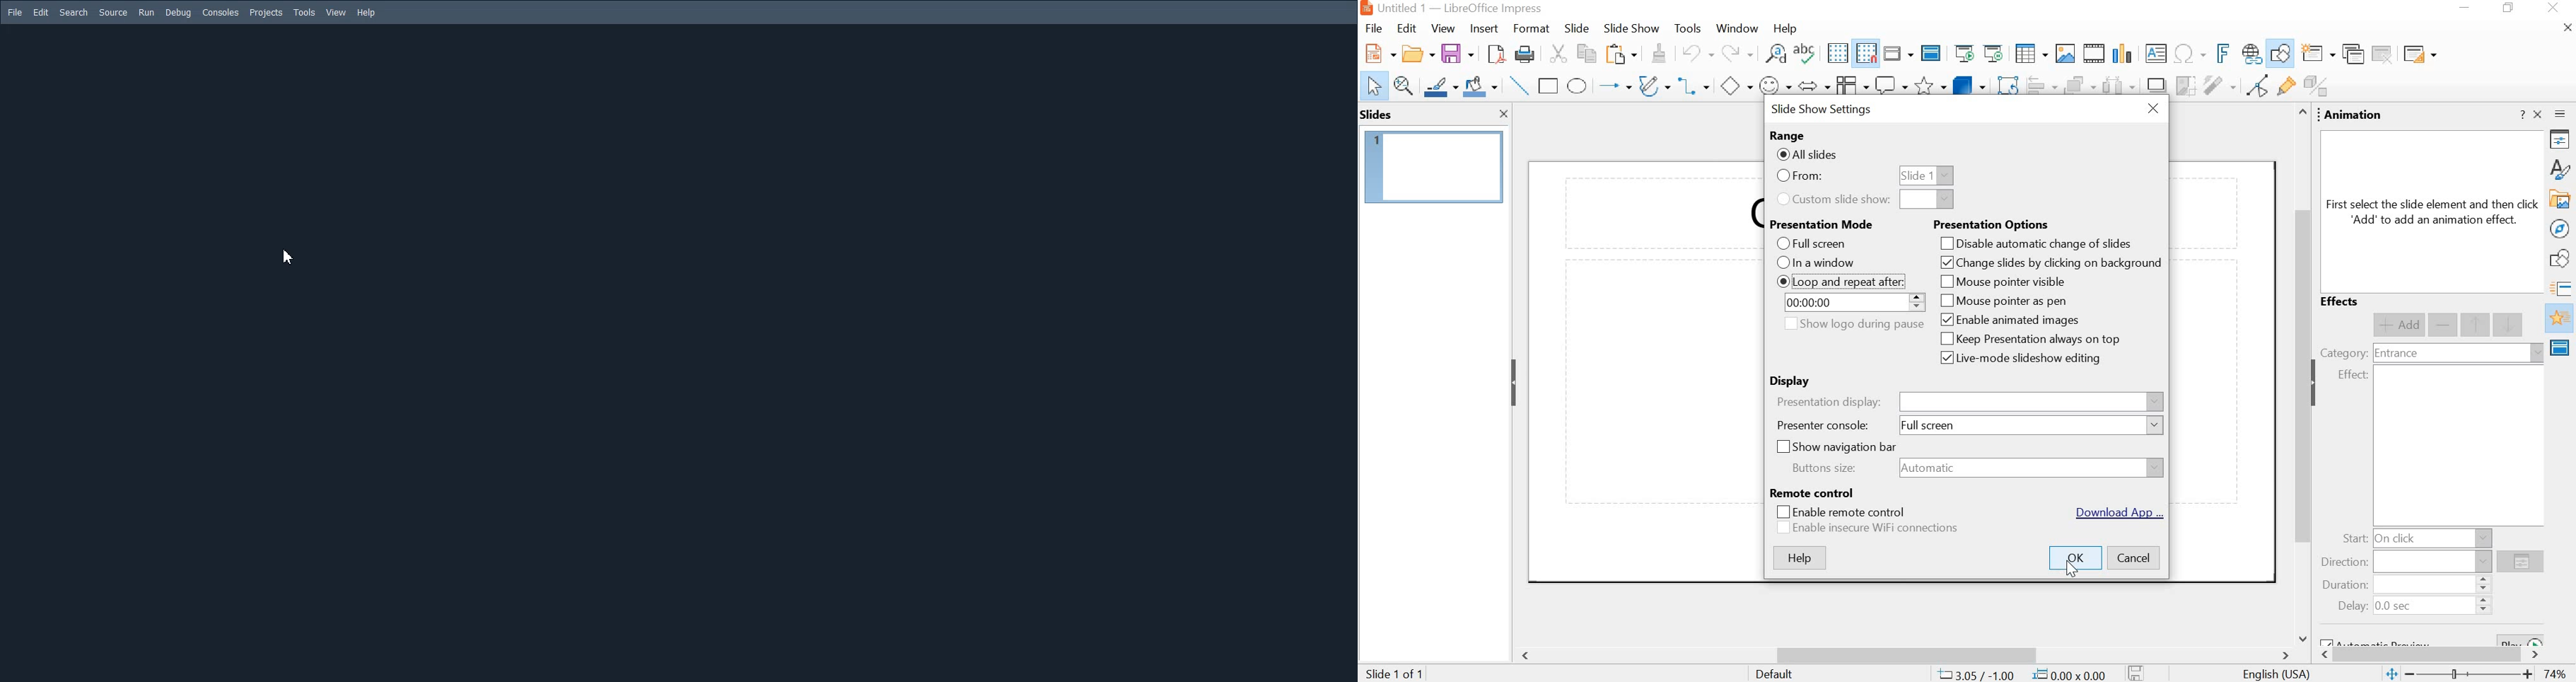 This screenshot has width=2576, height=700. I want to click on slideshow from start slide, so click(1964, 55).